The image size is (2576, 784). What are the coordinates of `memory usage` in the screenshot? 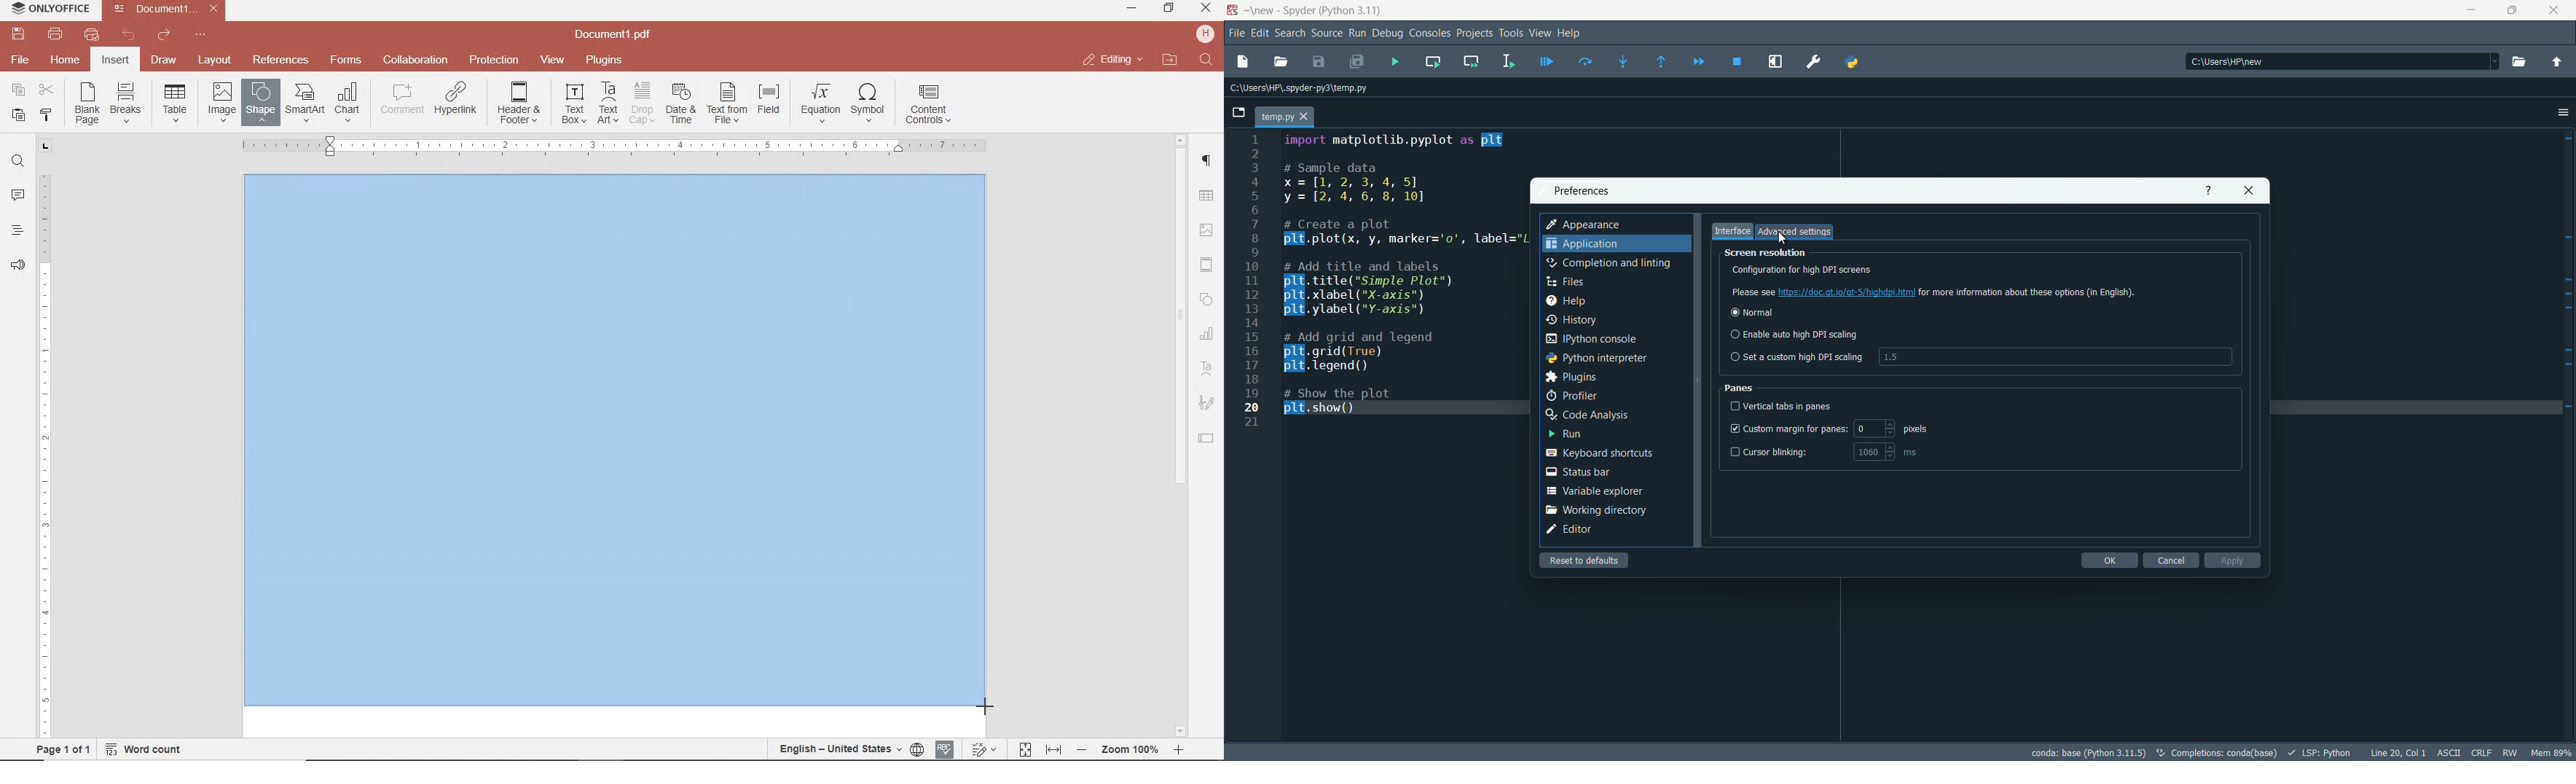 It's located at (2553, 753).